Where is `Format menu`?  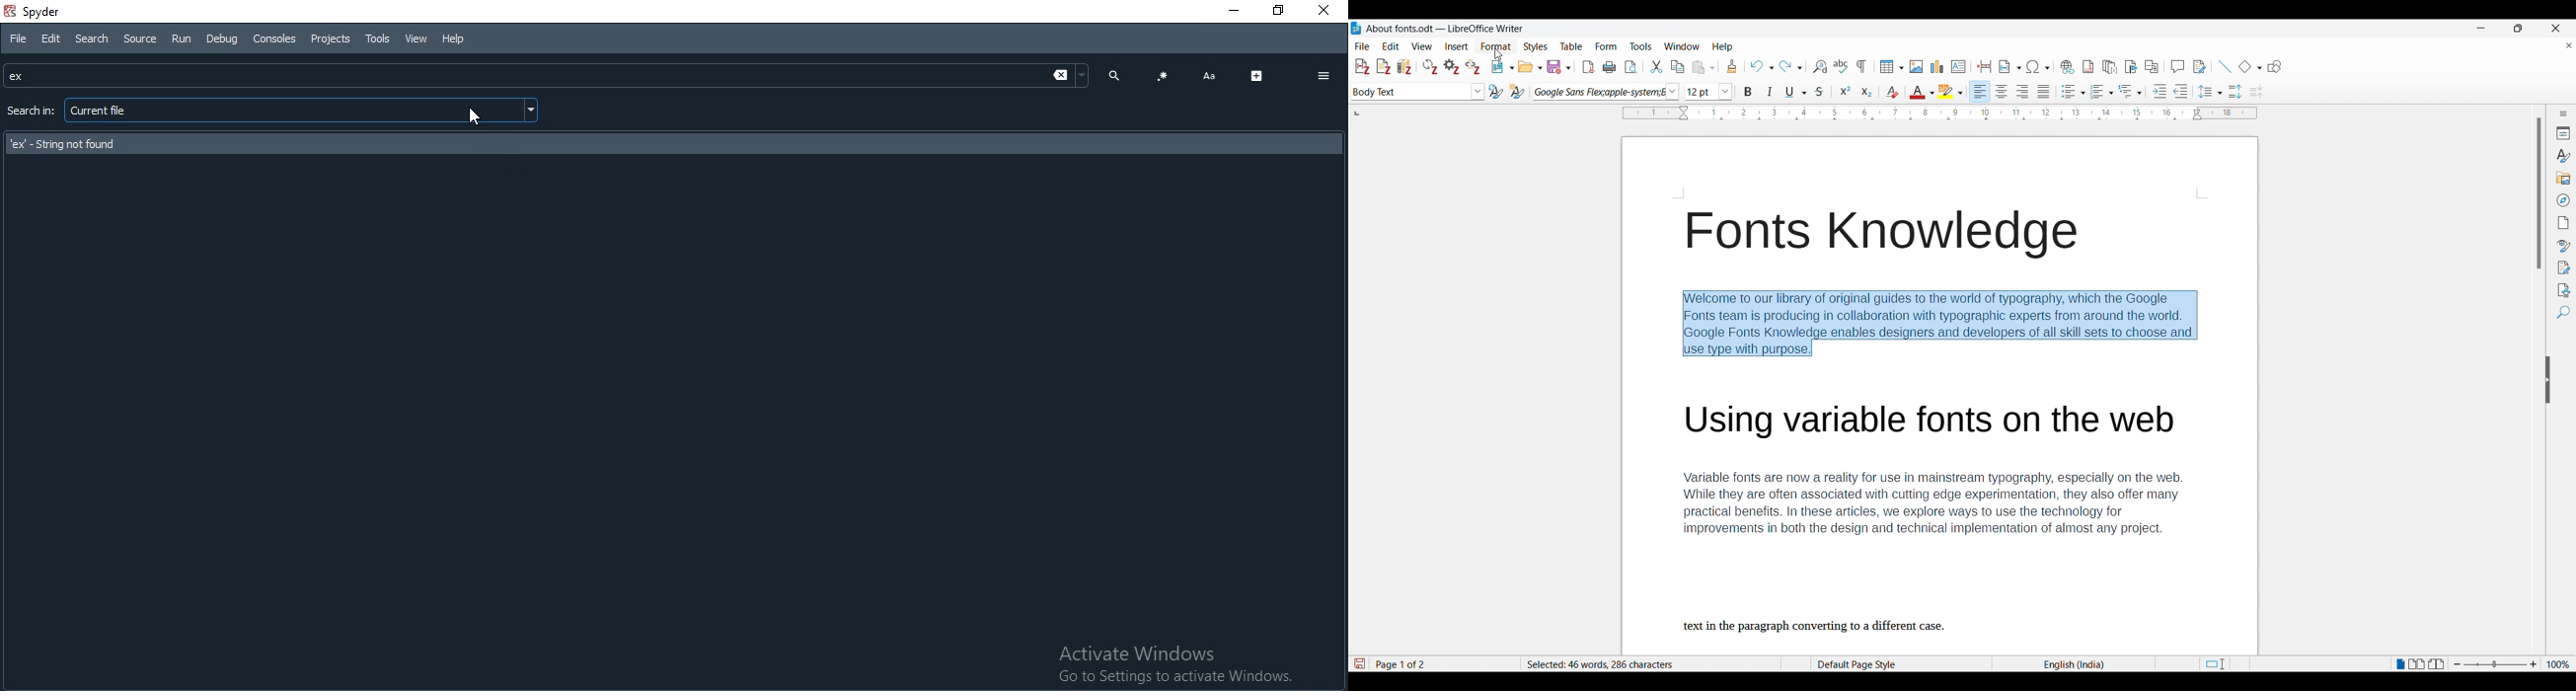 Format menu is located at coordinates (1496, 47).